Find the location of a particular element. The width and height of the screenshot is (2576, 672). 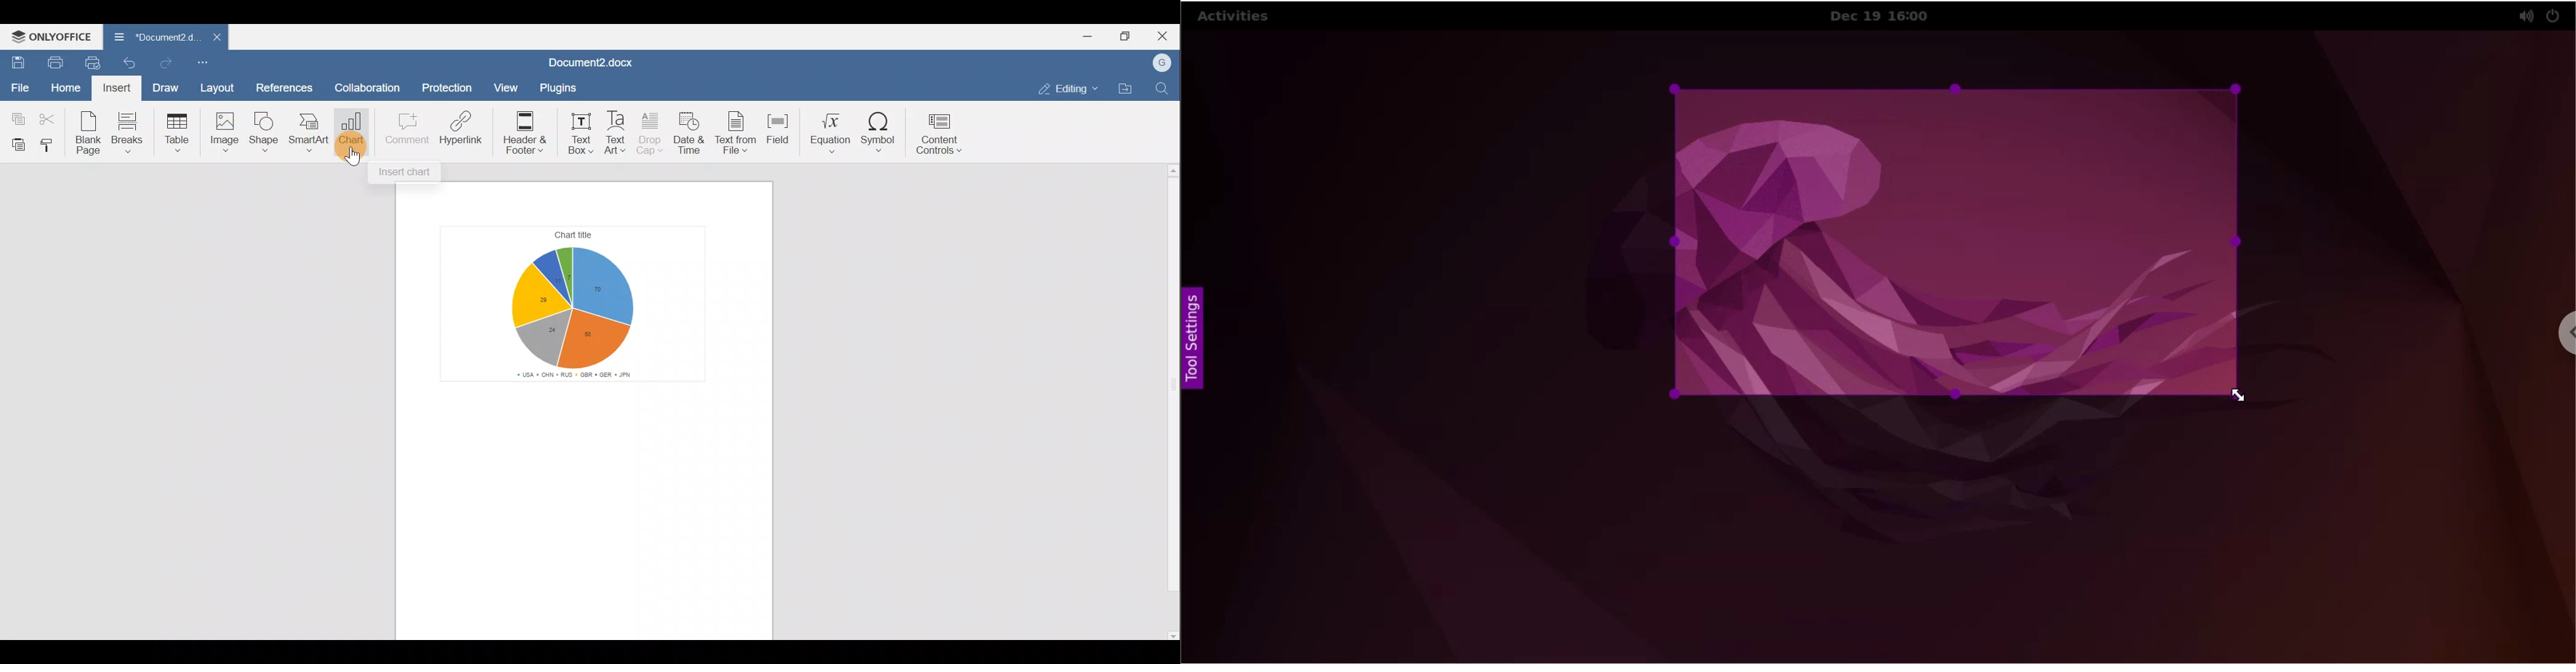

Redo is located at coordinates (169, 61).